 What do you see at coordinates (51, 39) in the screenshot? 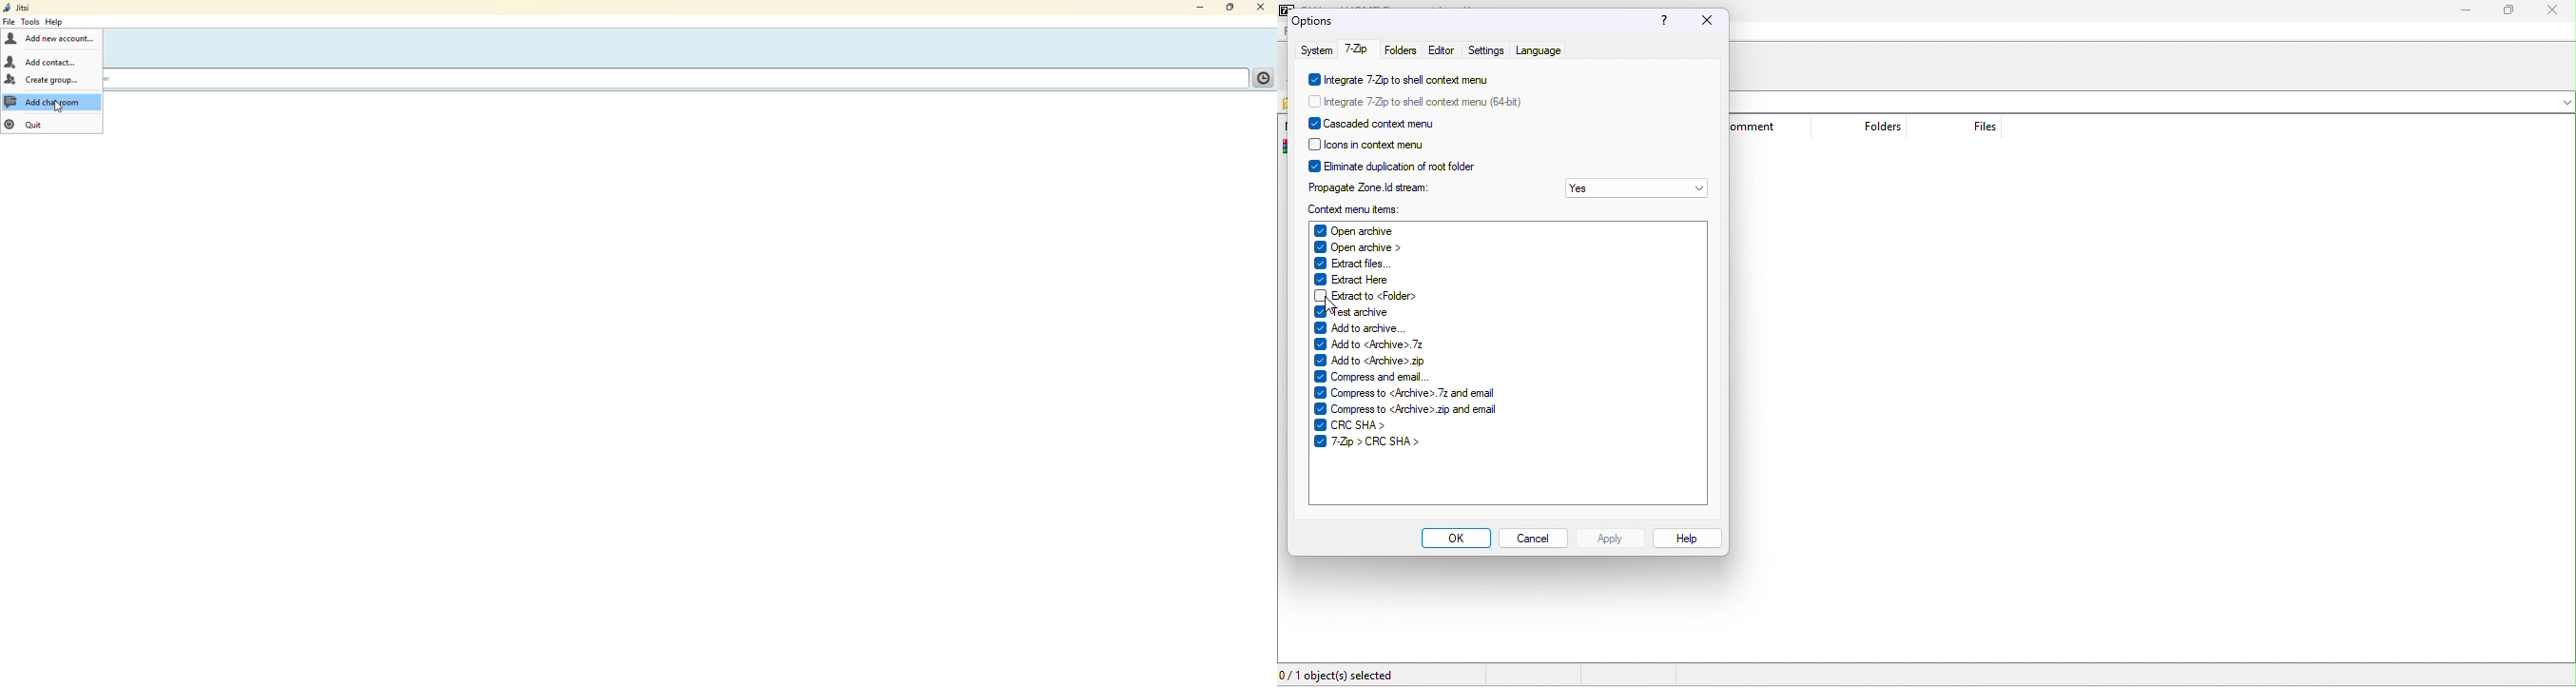
I see `add new account` at bounding box center [51, 39].